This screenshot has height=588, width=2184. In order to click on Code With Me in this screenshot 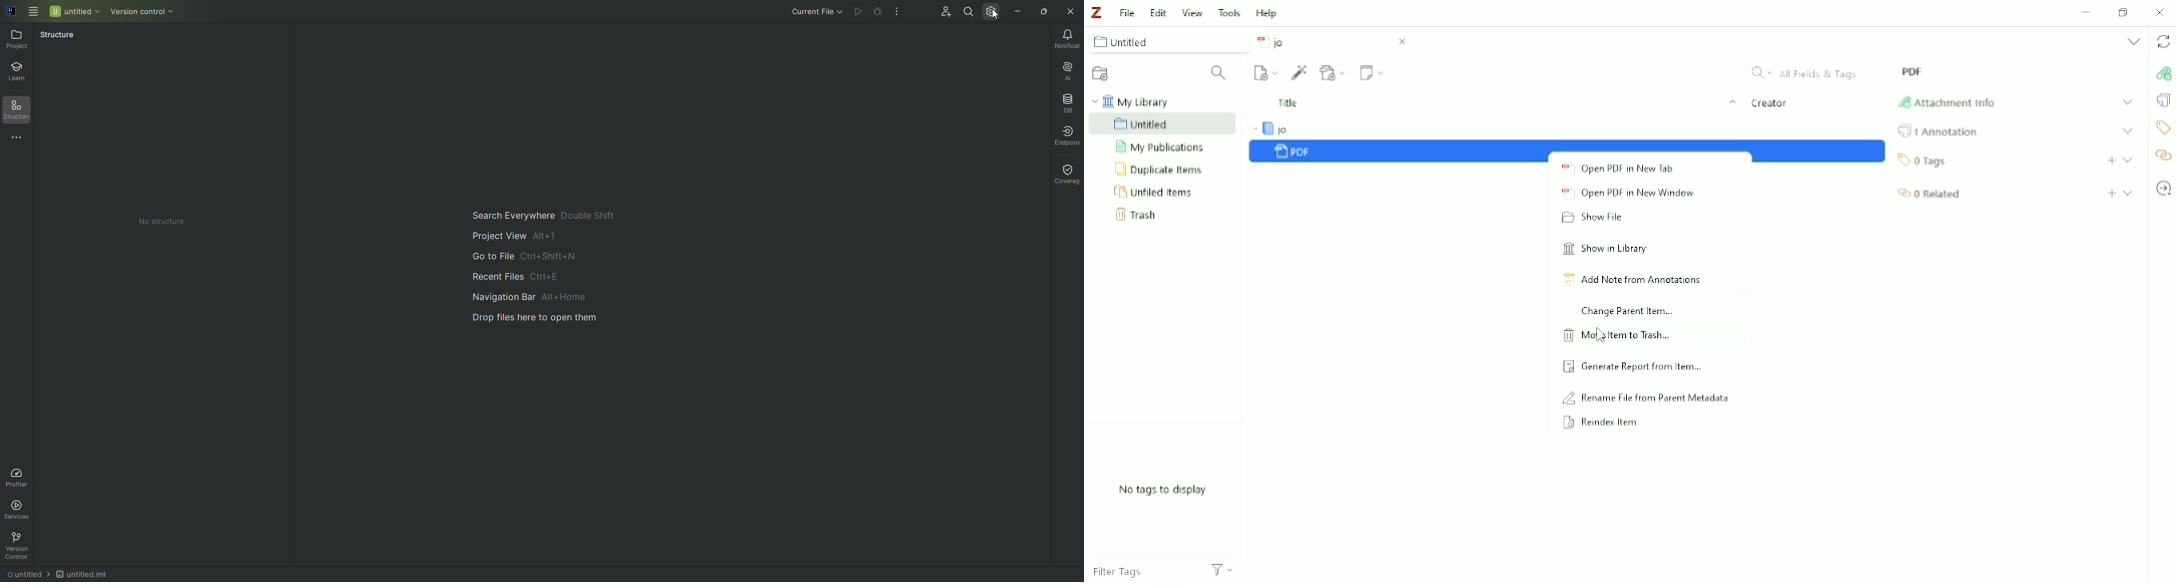, I will do `click(944, 12)`.